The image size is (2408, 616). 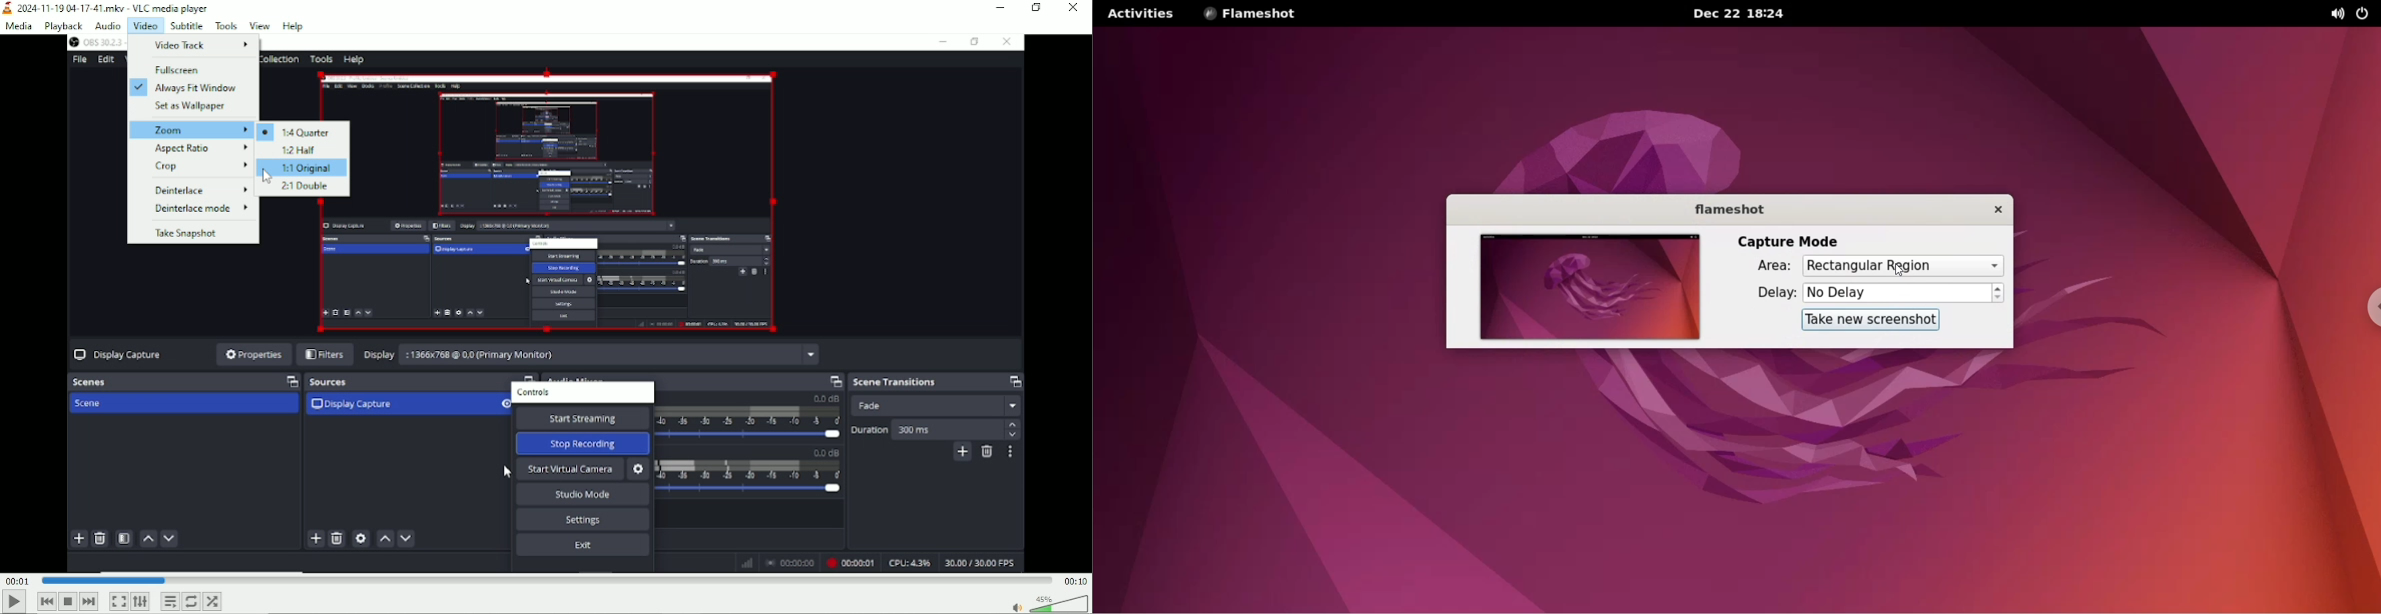 What do you see at coordinates (143, 25) in the screenshot?
I see `video` at bounding box center [143, 25].